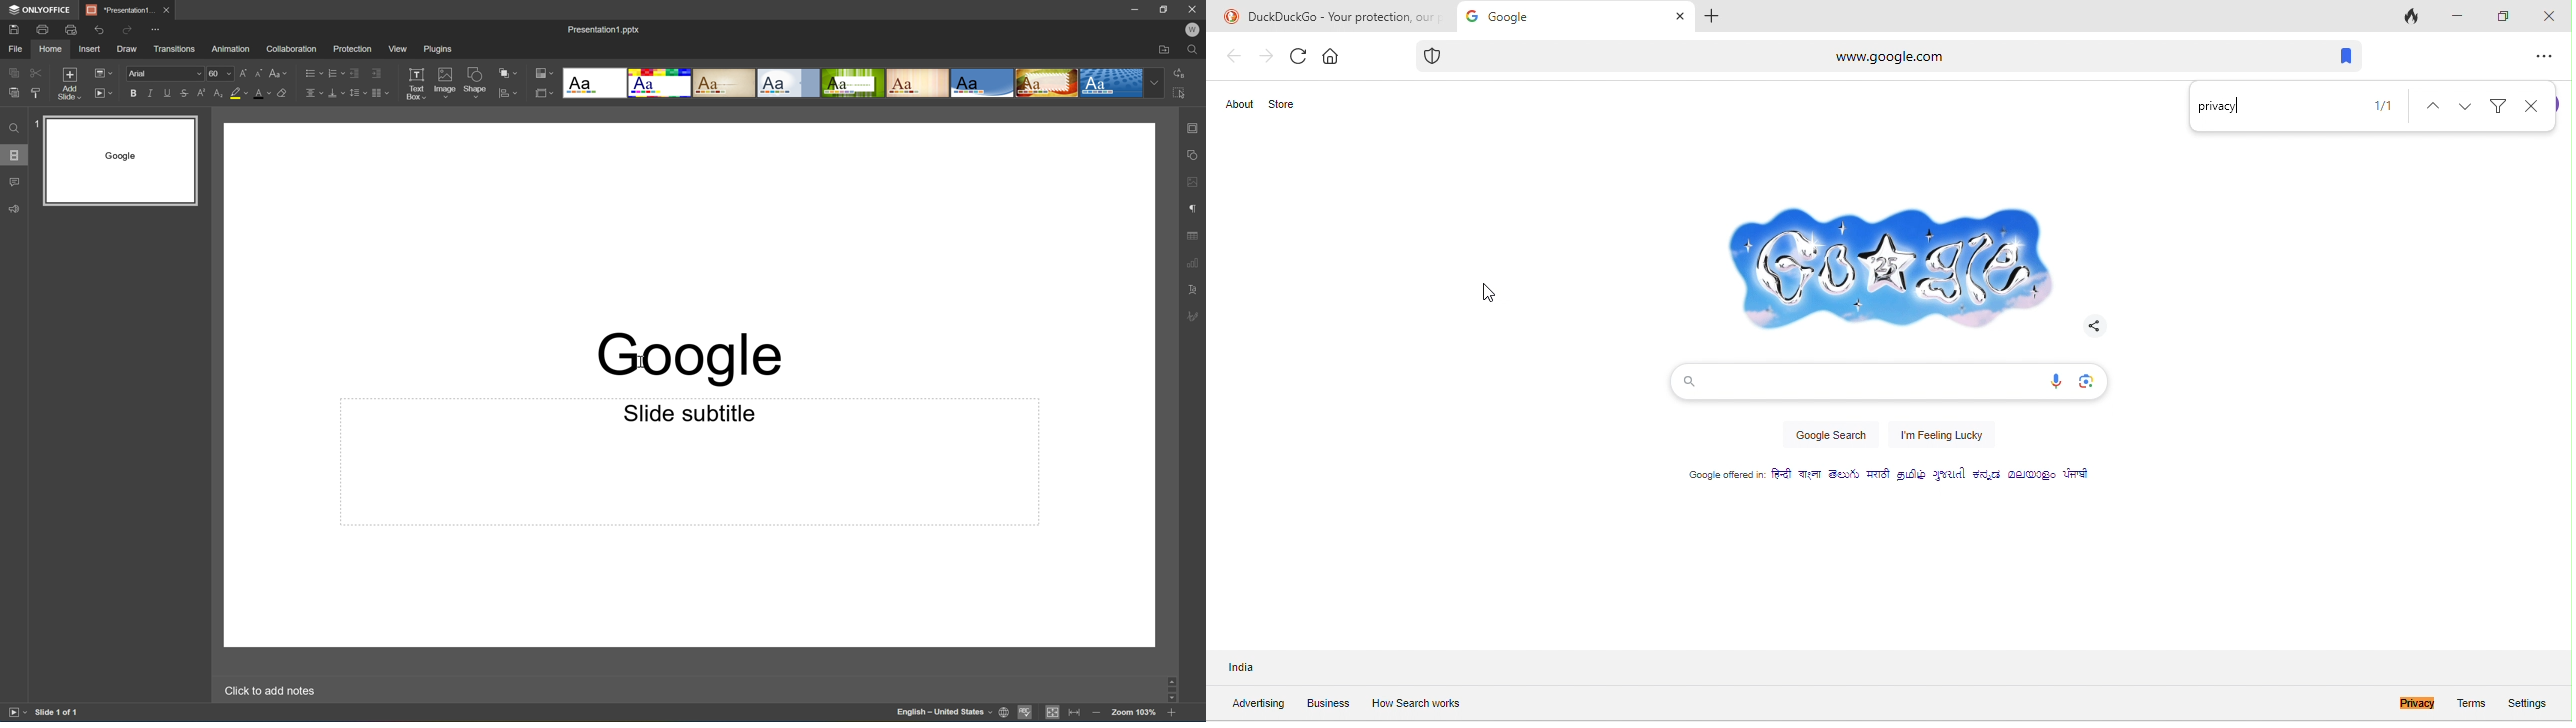  I want to click on Minimize, so click(1137, 7).